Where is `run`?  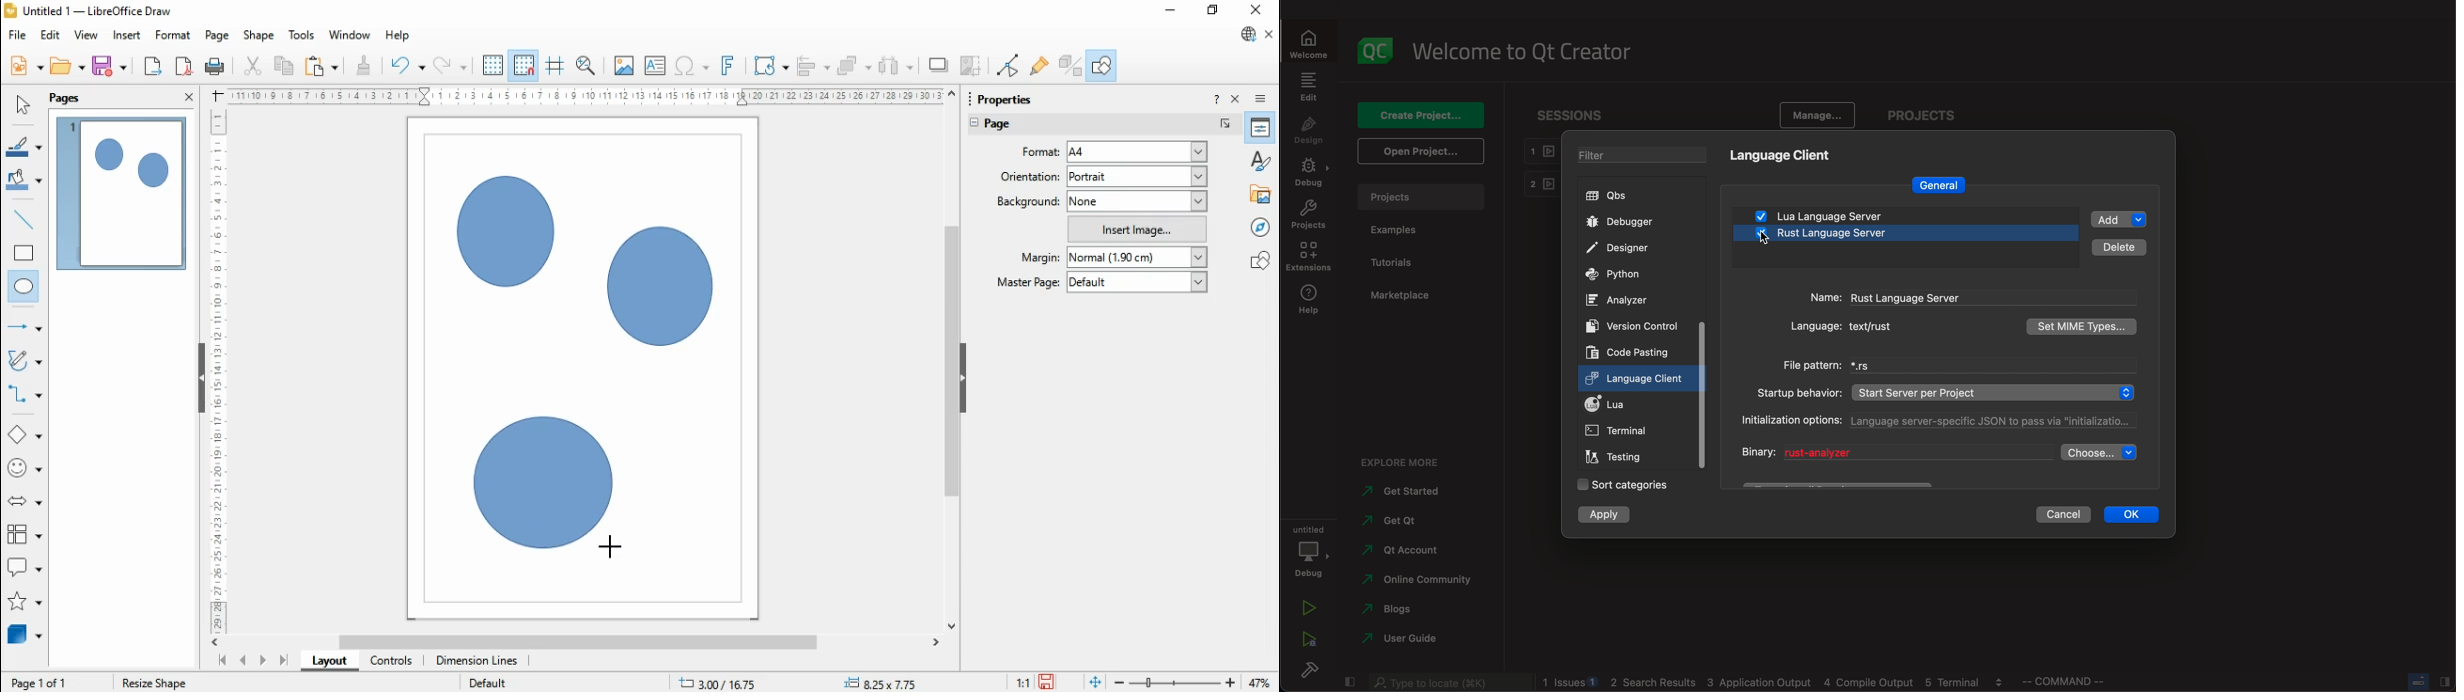
run is located at coordinates (1310, 607).